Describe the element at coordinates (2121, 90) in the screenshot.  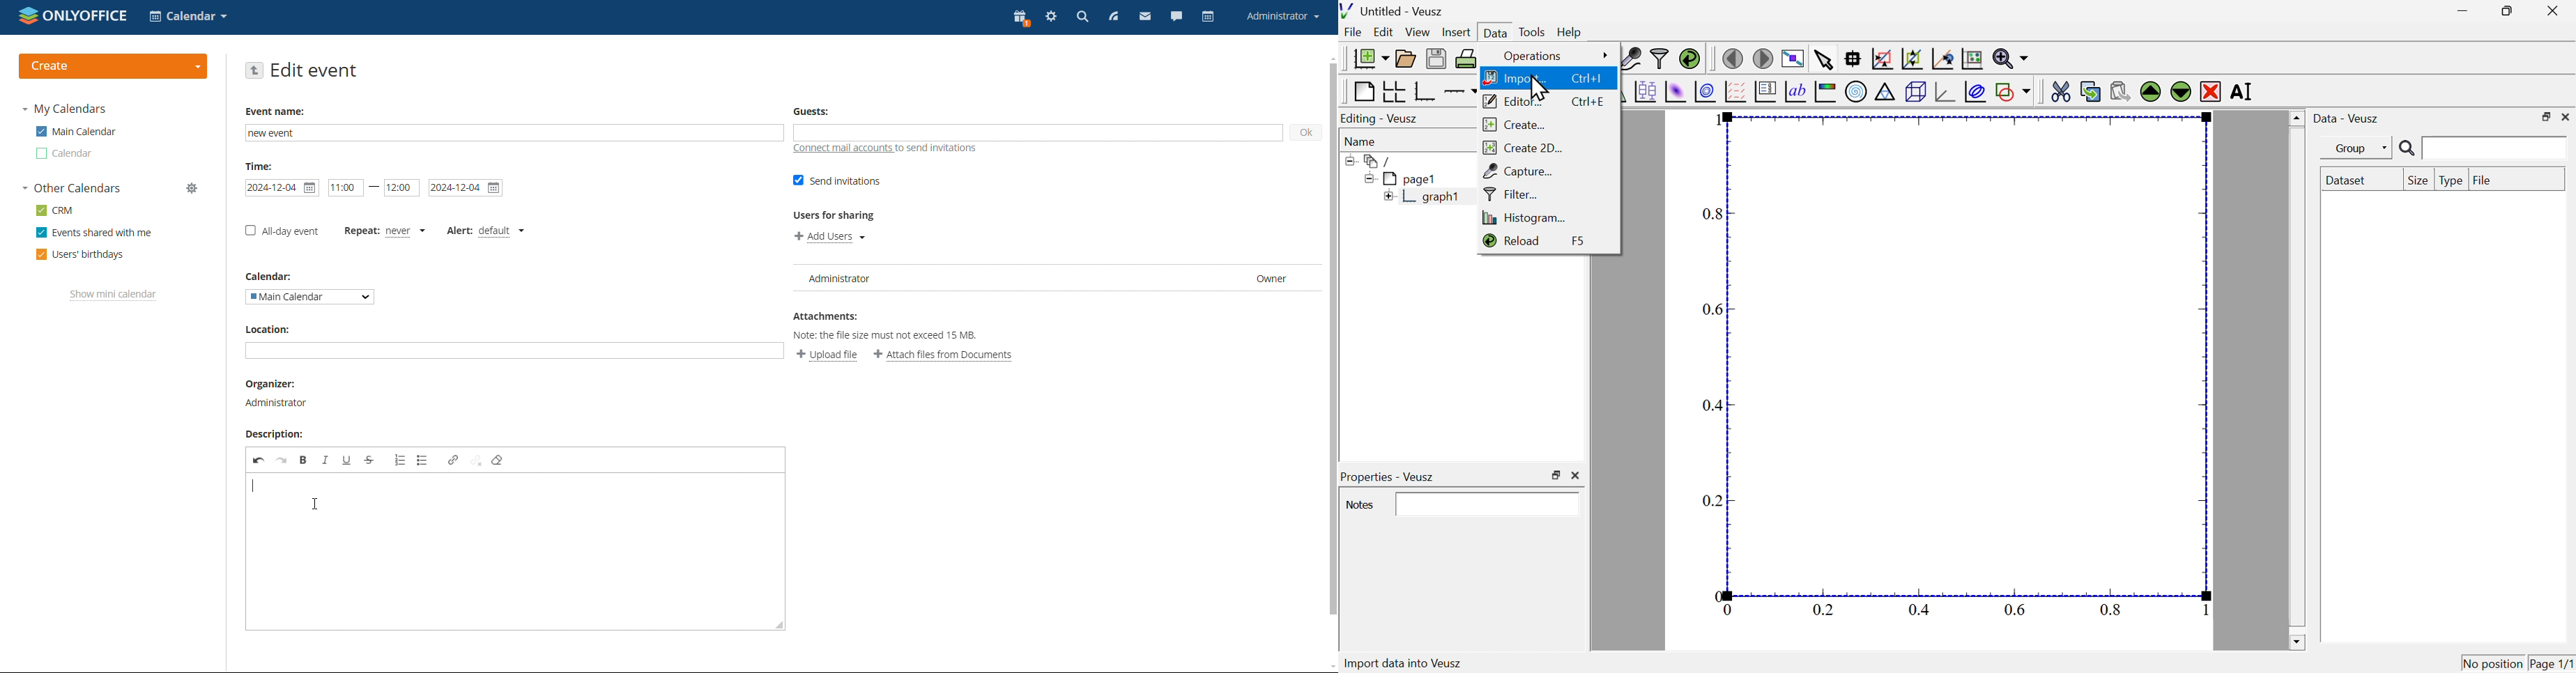
I see `paste widget from the clipboard` at that location.